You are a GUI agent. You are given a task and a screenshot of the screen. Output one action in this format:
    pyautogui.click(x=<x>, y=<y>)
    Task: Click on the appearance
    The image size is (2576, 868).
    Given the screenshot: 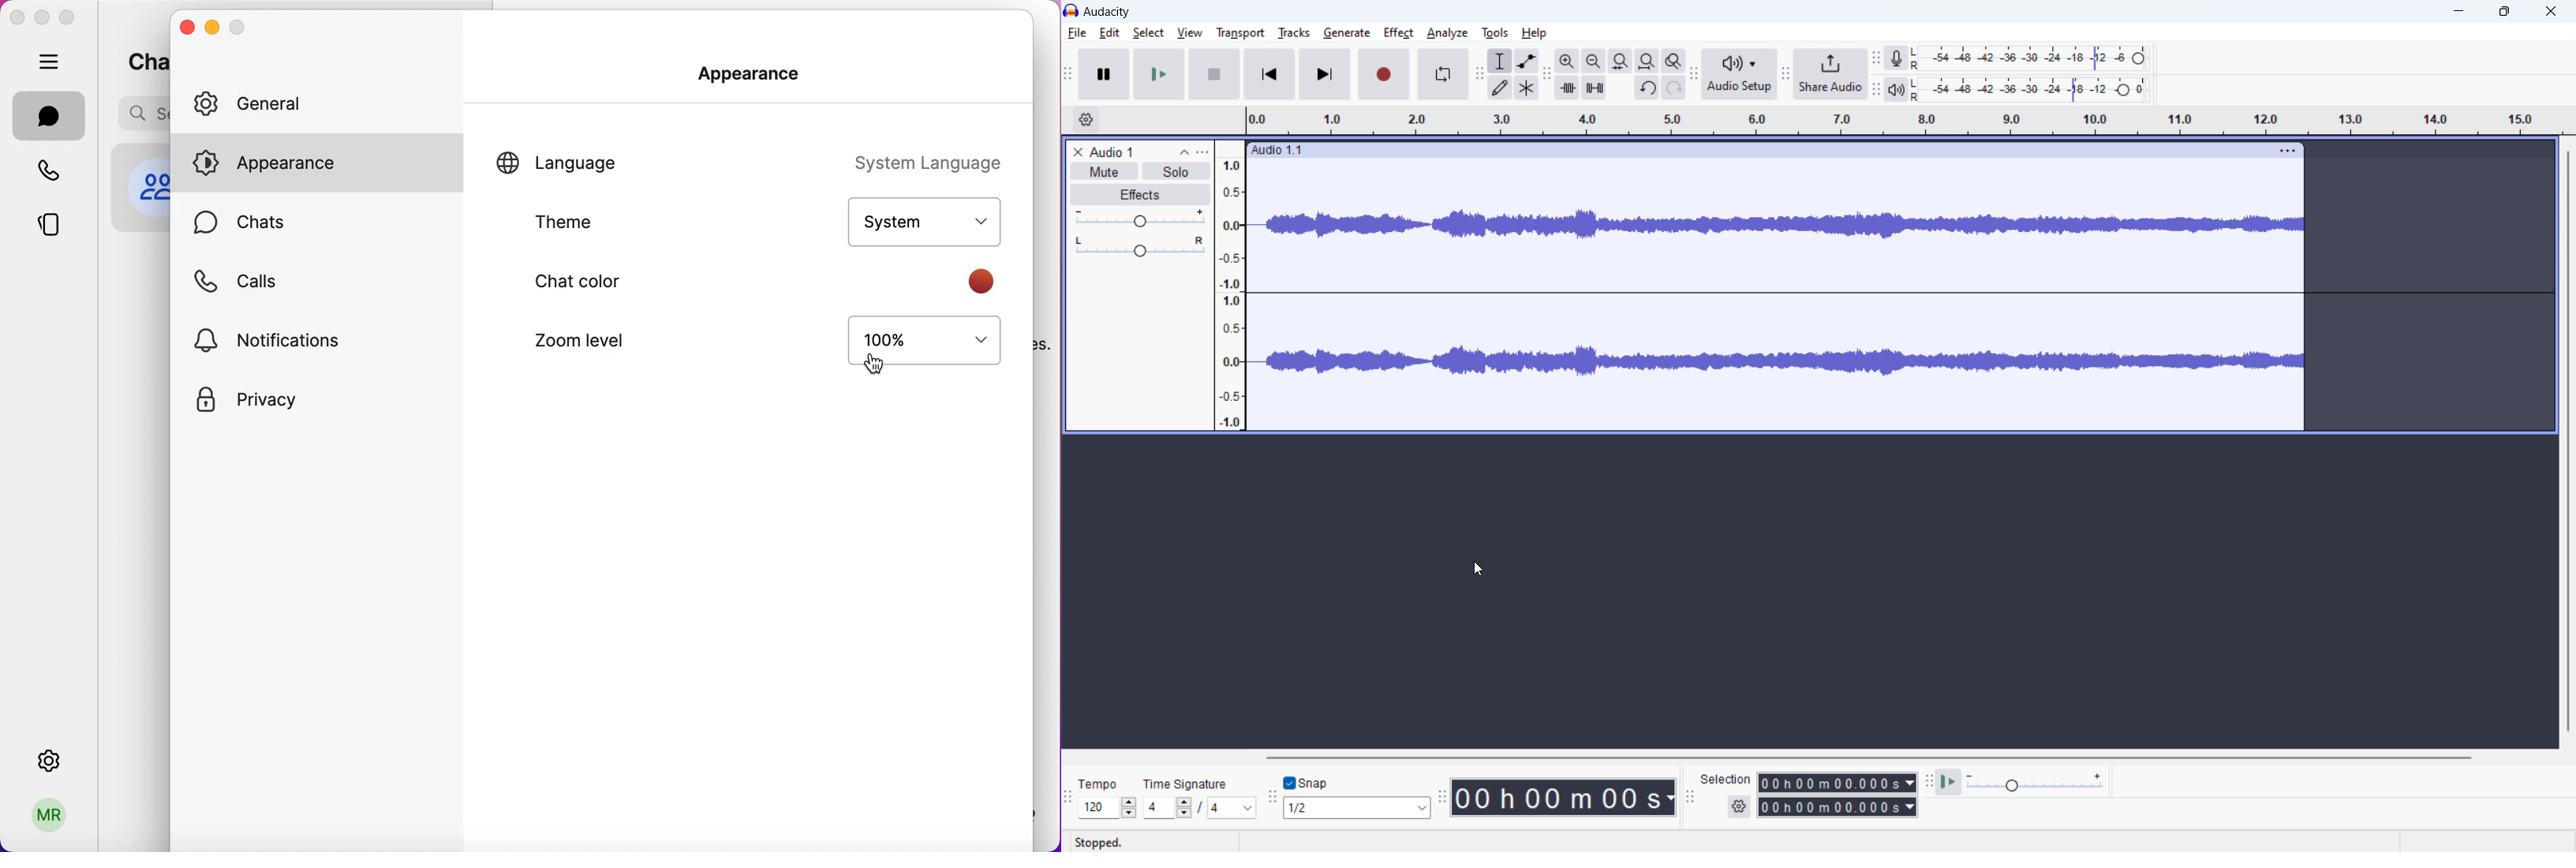 What is the action you would take?
    pyautogui.click(x=324, y=164)
    